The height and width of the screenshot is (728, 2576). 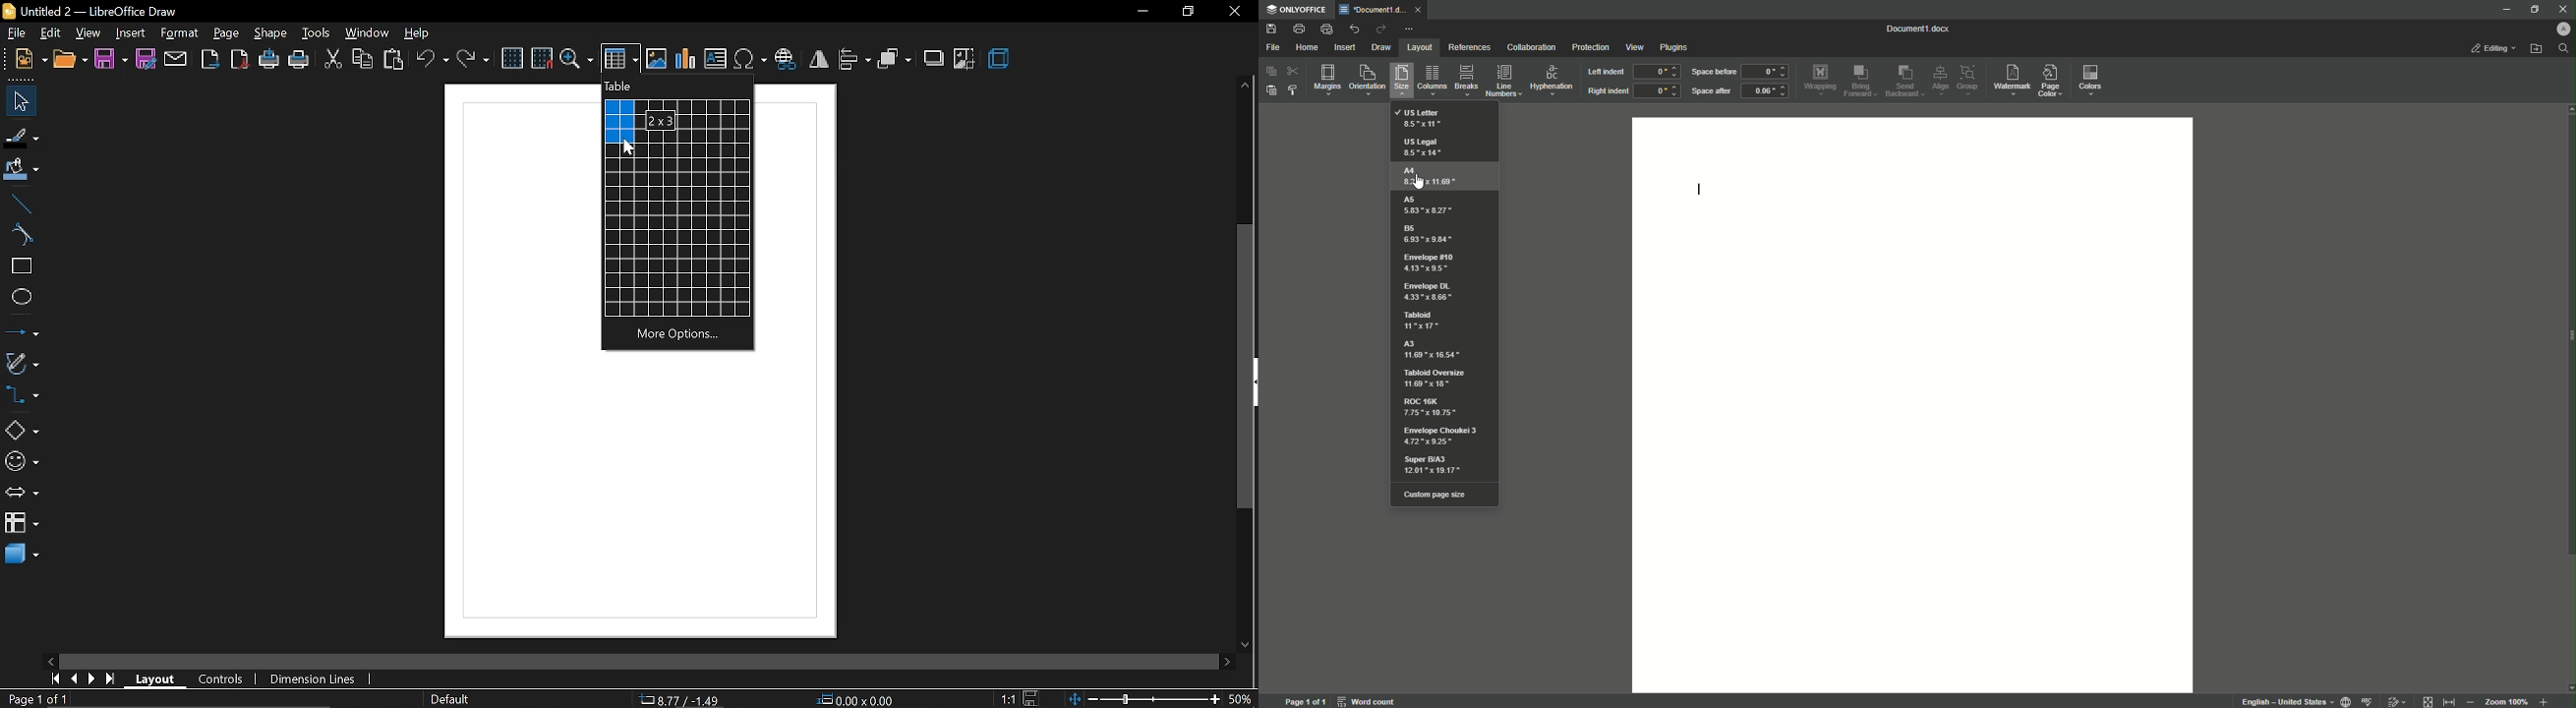 What do you see at coordinates (1904, 81) in the screenshot?
I see `Send Backward` at bounding box center [1904, 81].